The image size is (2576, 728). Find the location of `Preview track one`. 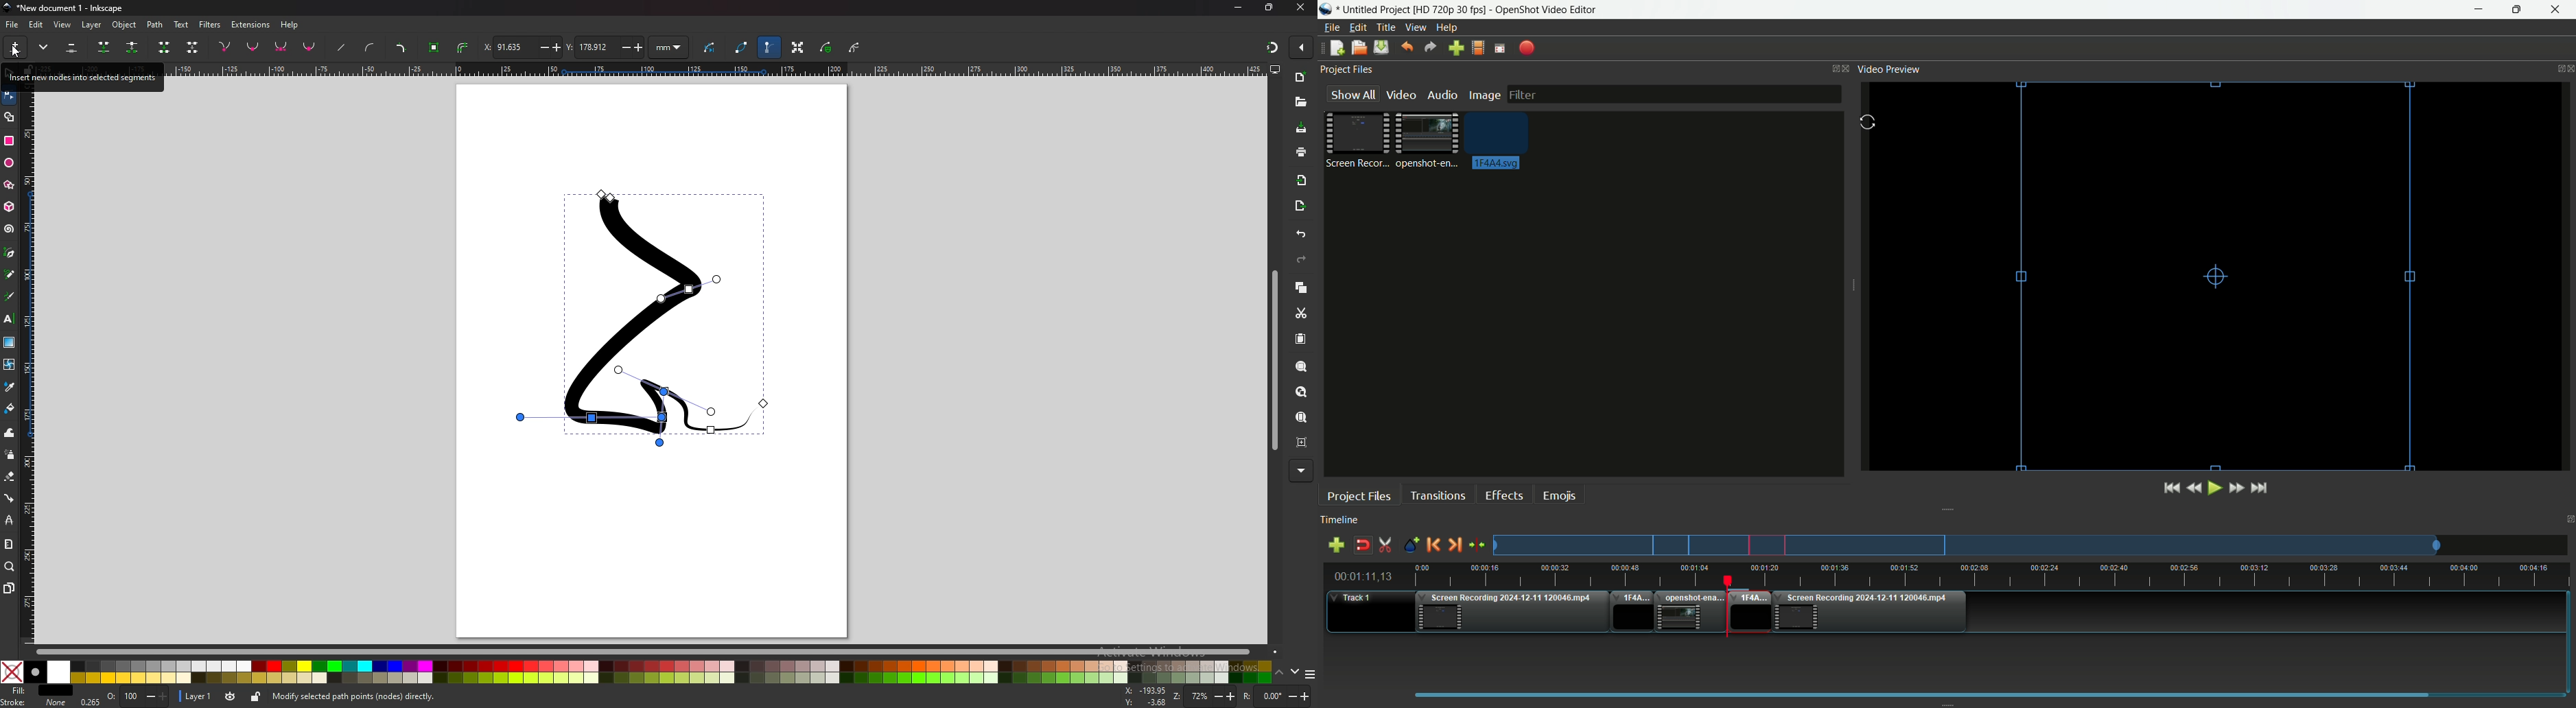

Preview track one is located at coordinates (2036, 545).